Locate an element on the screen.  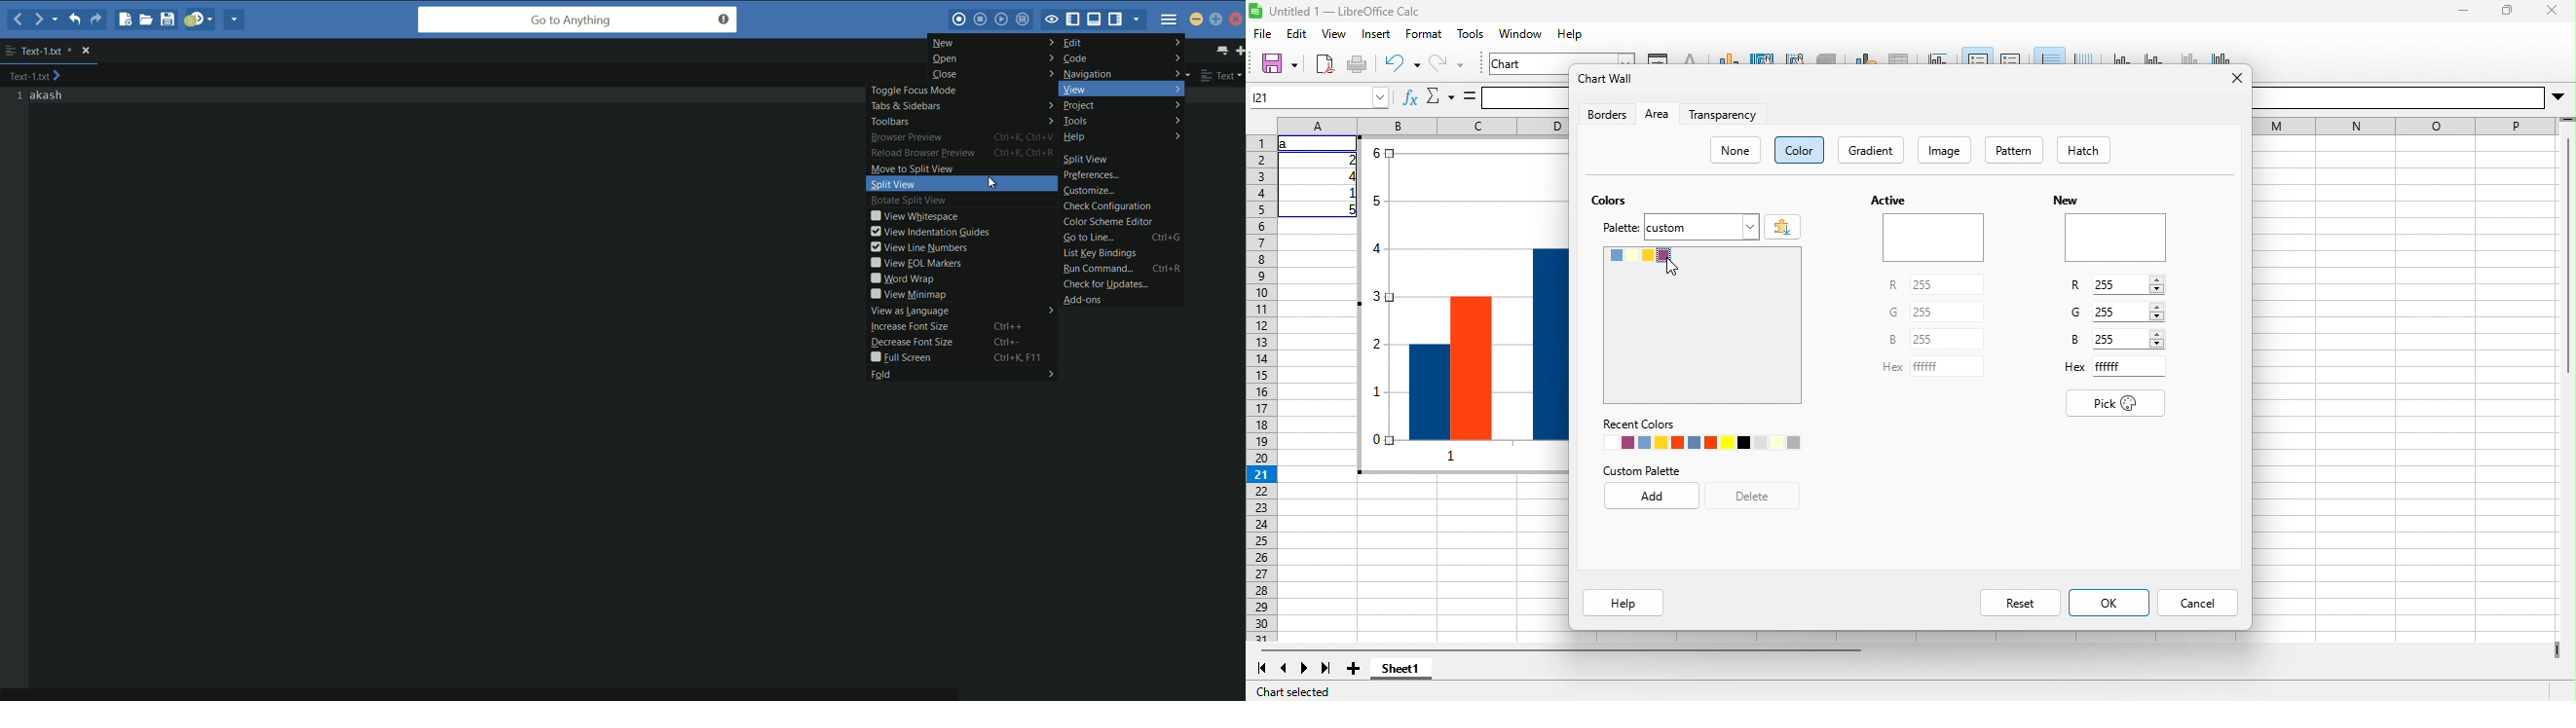
share current file is located at coordinates (234, 20).